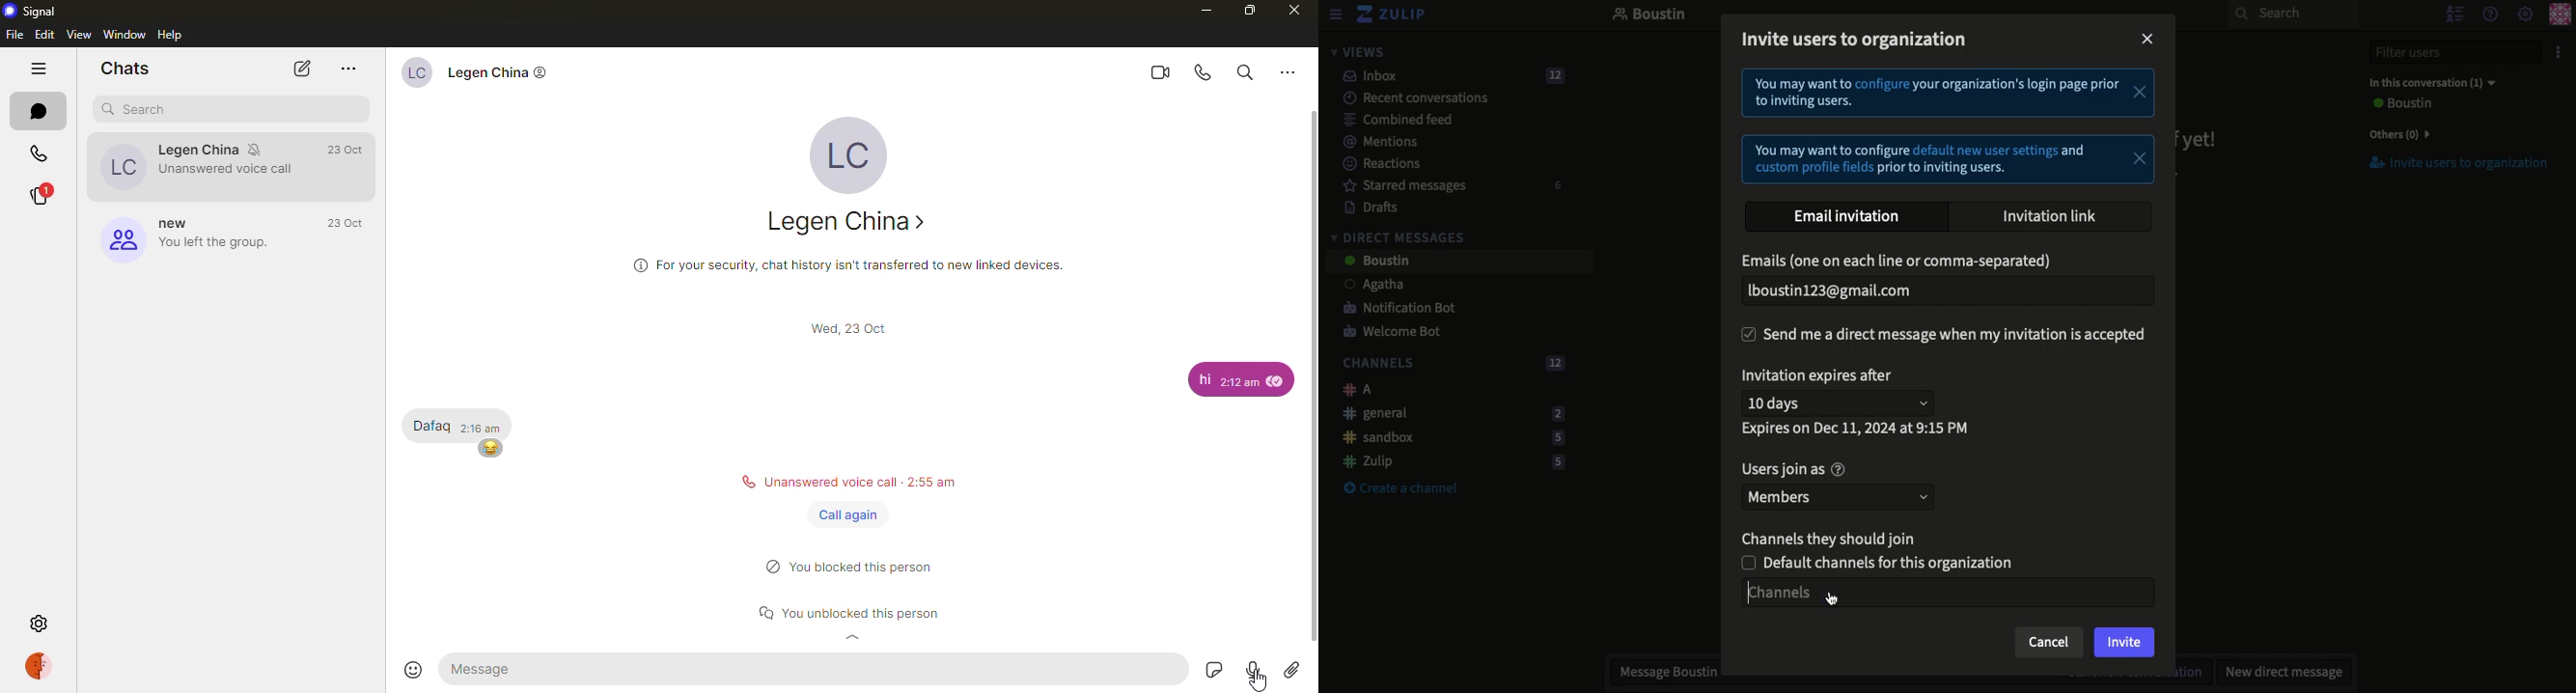 This screenshot has height=700, width=2576. What do you see at coordinates (30, 10) in the screenshot?
I see `signal` at bounding box center [30, 10].